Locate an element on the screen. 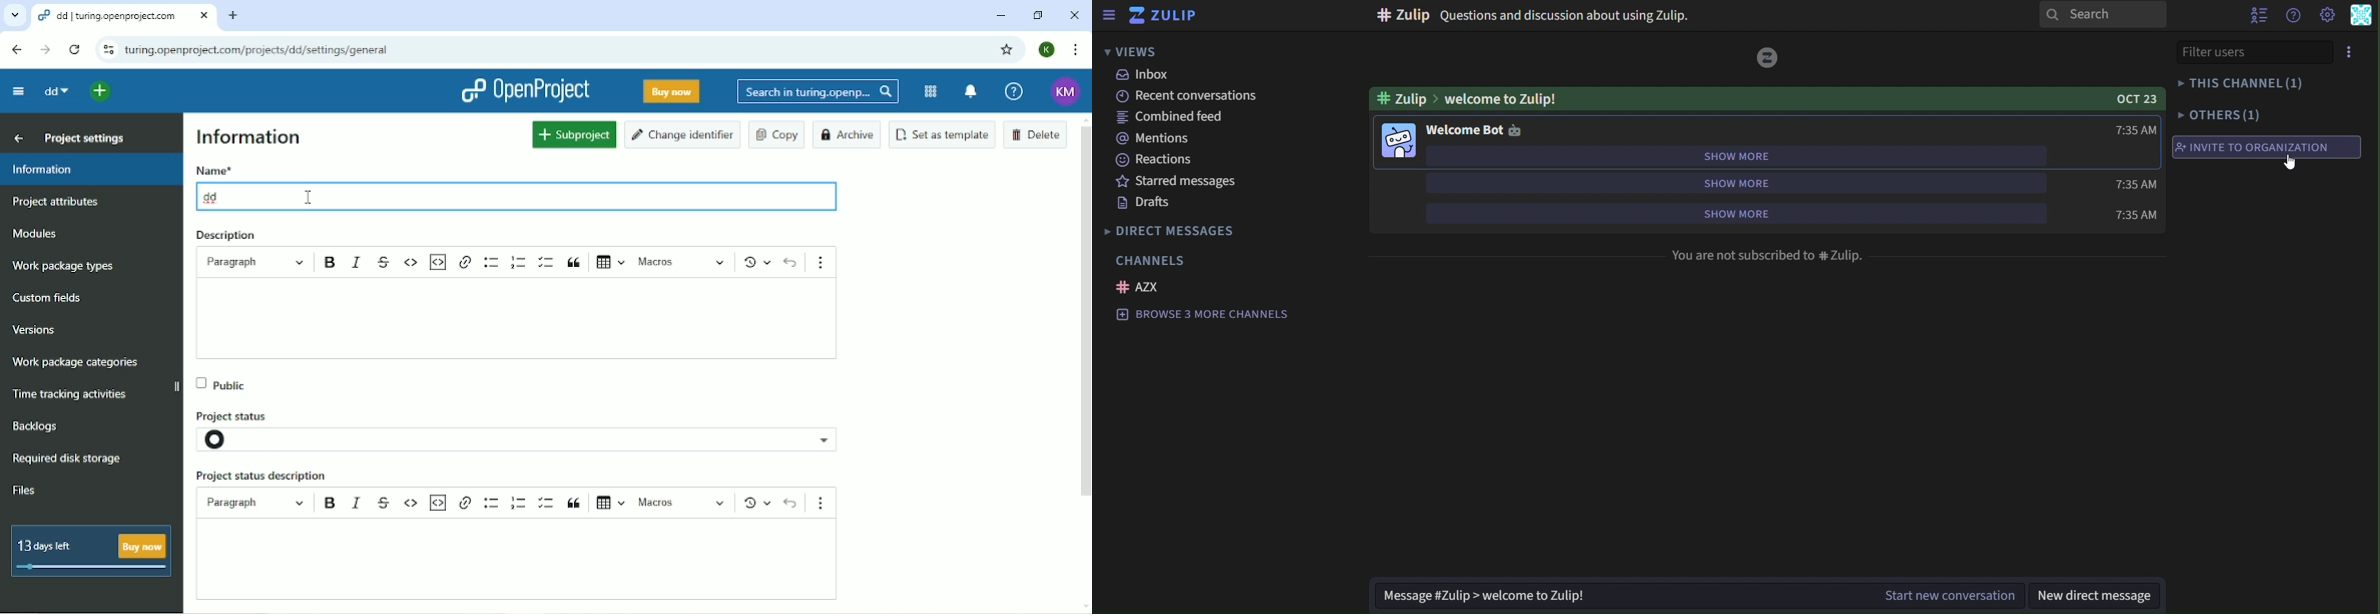 This screenshot has width=2380, height=616. New tab is located at coordinates (235, 16).